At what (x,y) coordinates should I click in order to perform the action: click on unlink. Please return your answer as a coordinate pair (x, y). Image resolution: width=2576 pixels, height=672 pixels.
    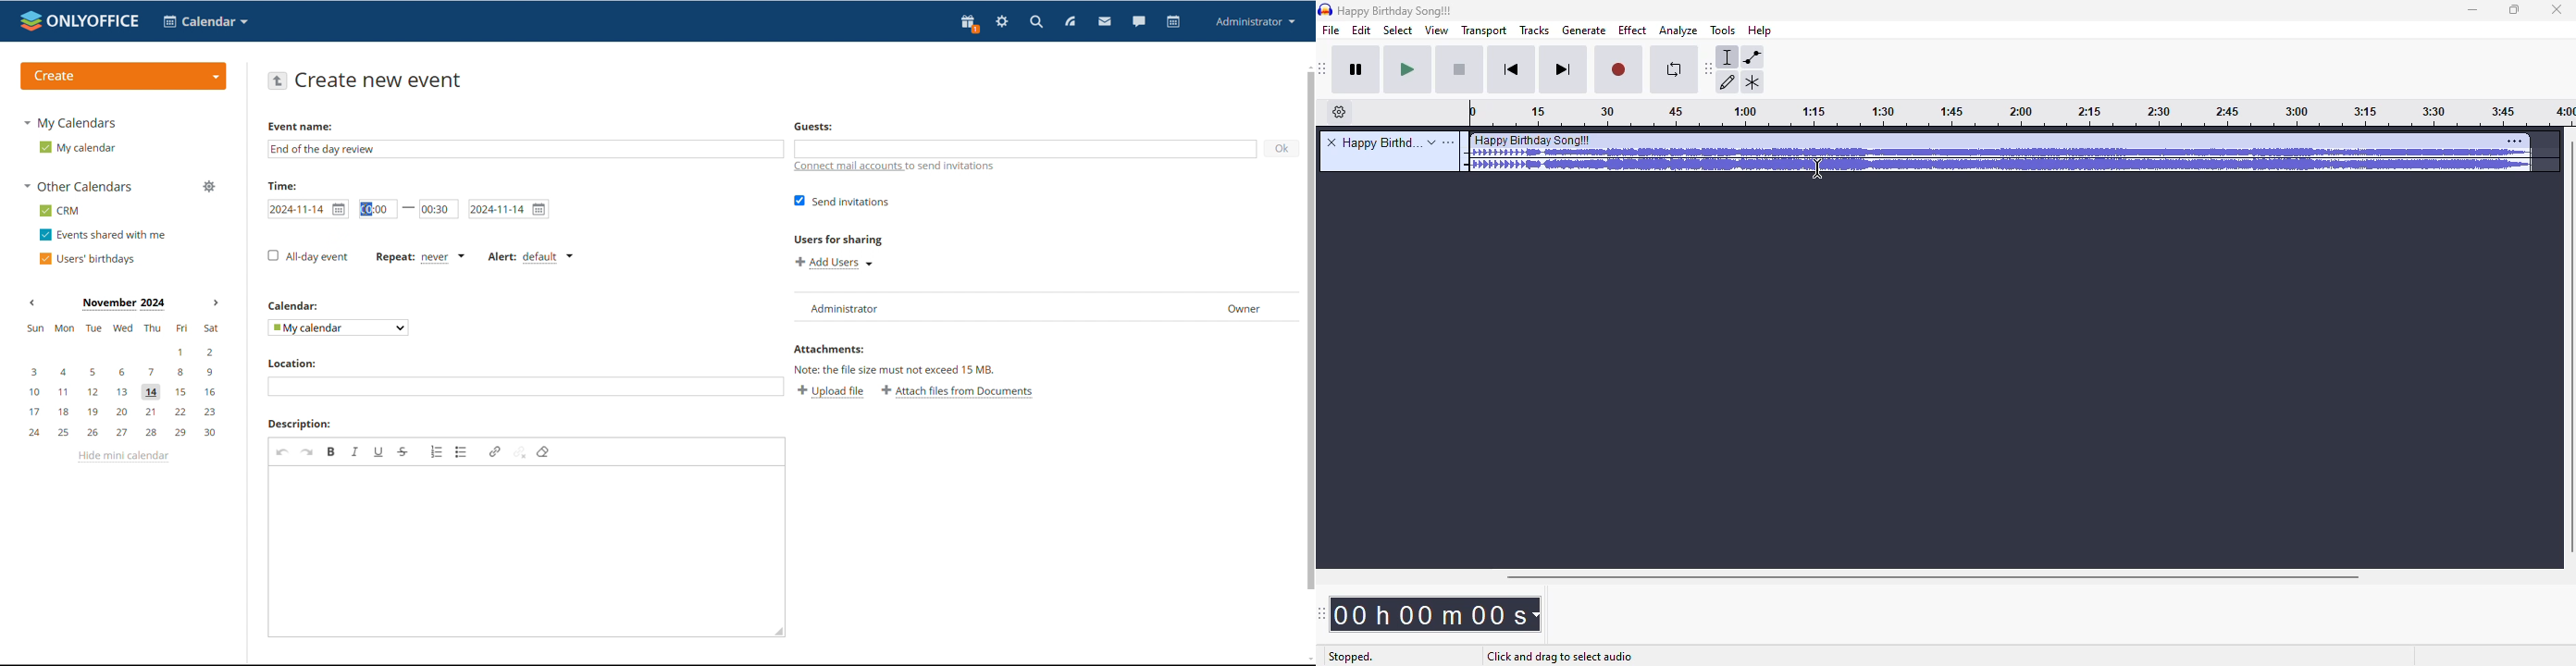
    Looking at the image, I should click on (520, 451).